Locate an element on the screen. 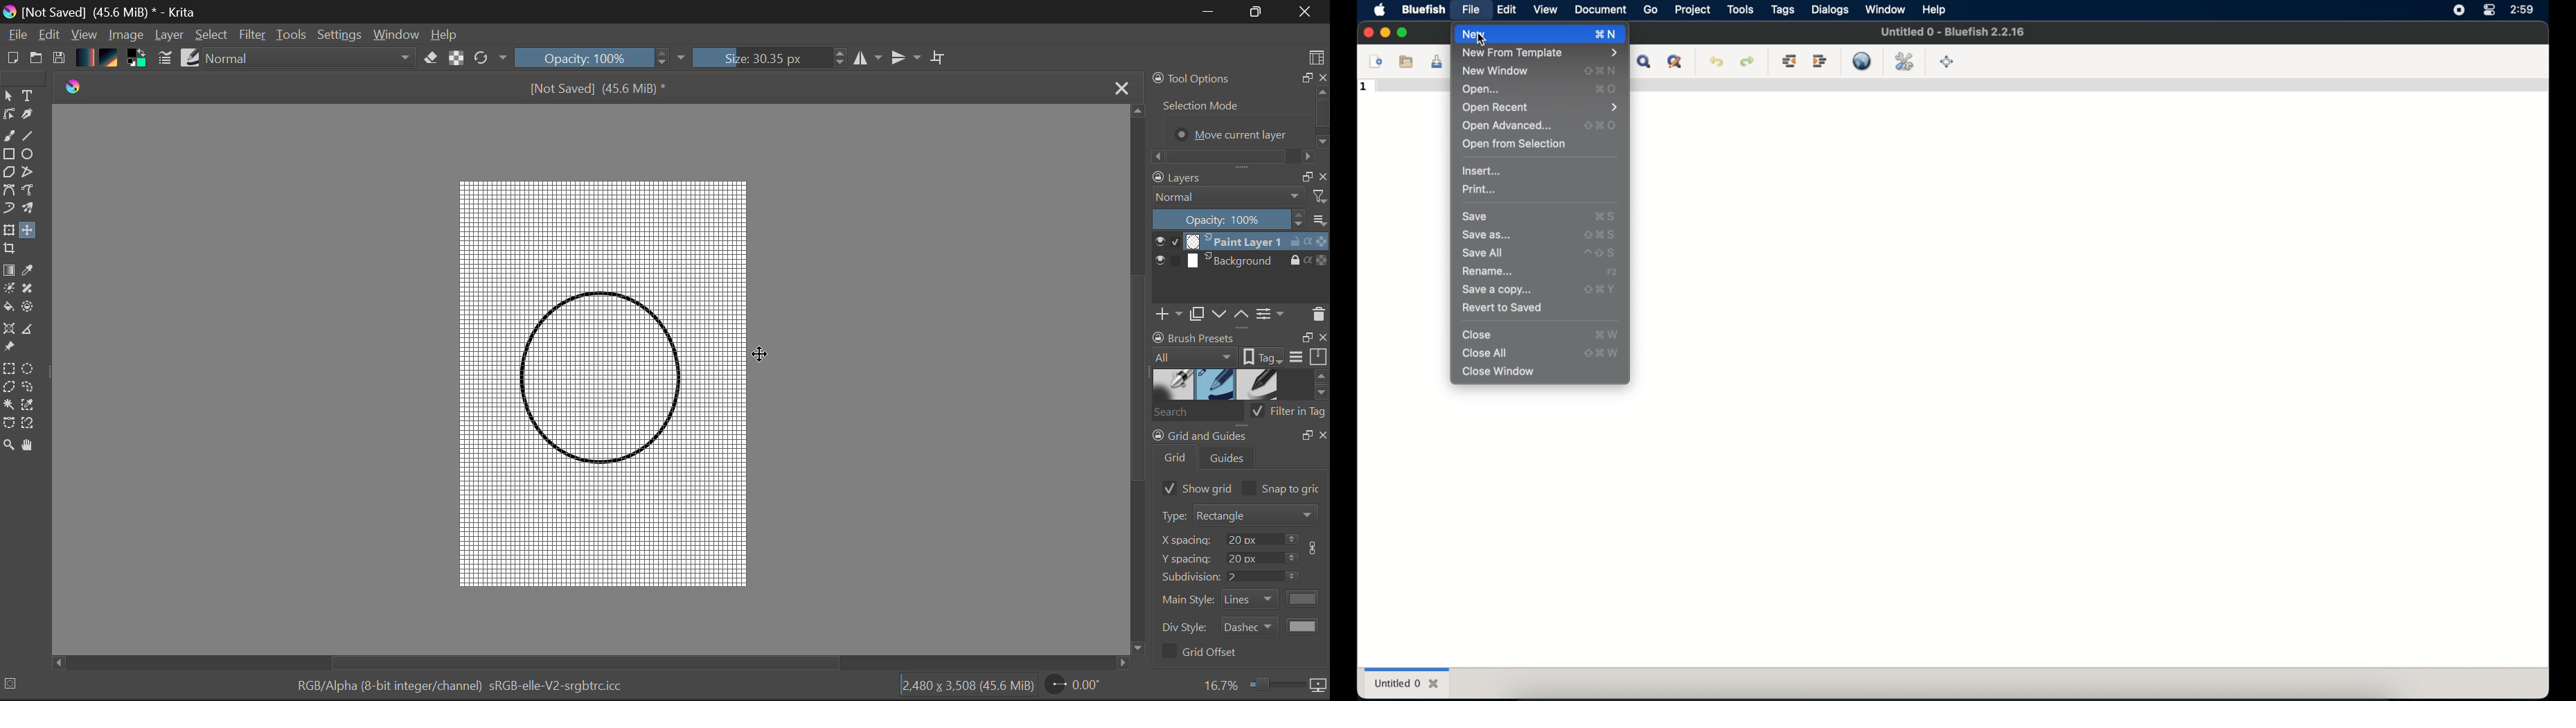  unindent is located at coordinates (1790, 61).